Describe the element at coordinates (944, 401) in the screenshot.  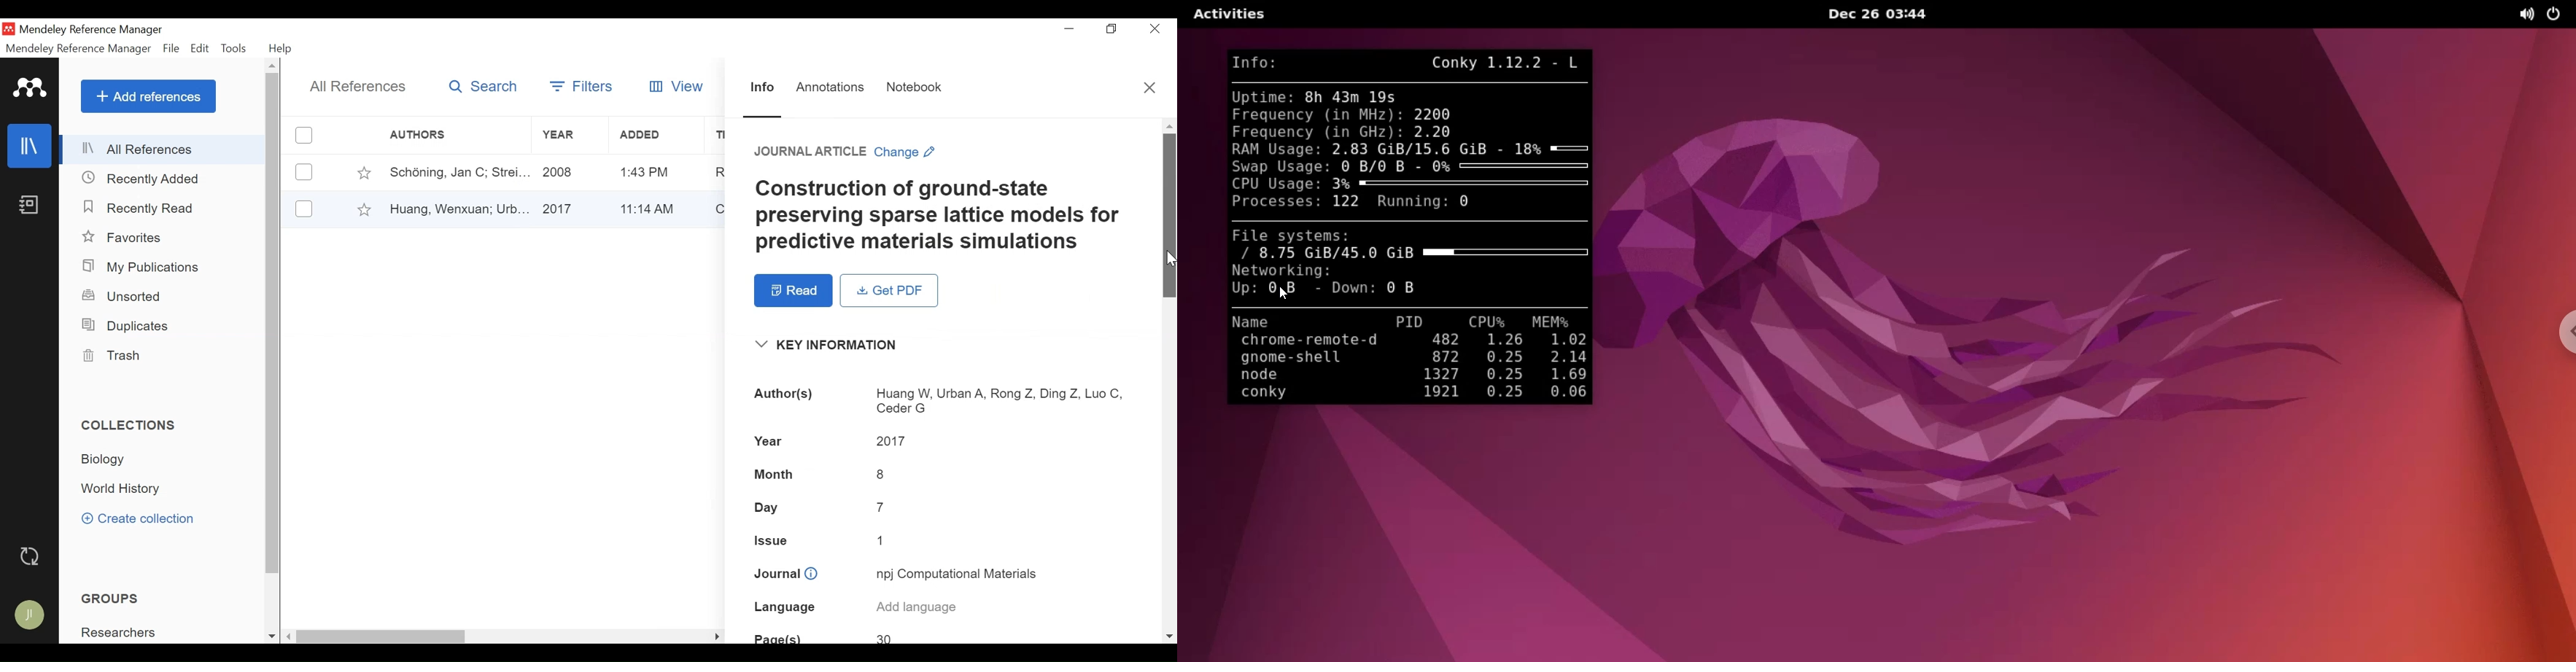
I see `Authors` at that location.